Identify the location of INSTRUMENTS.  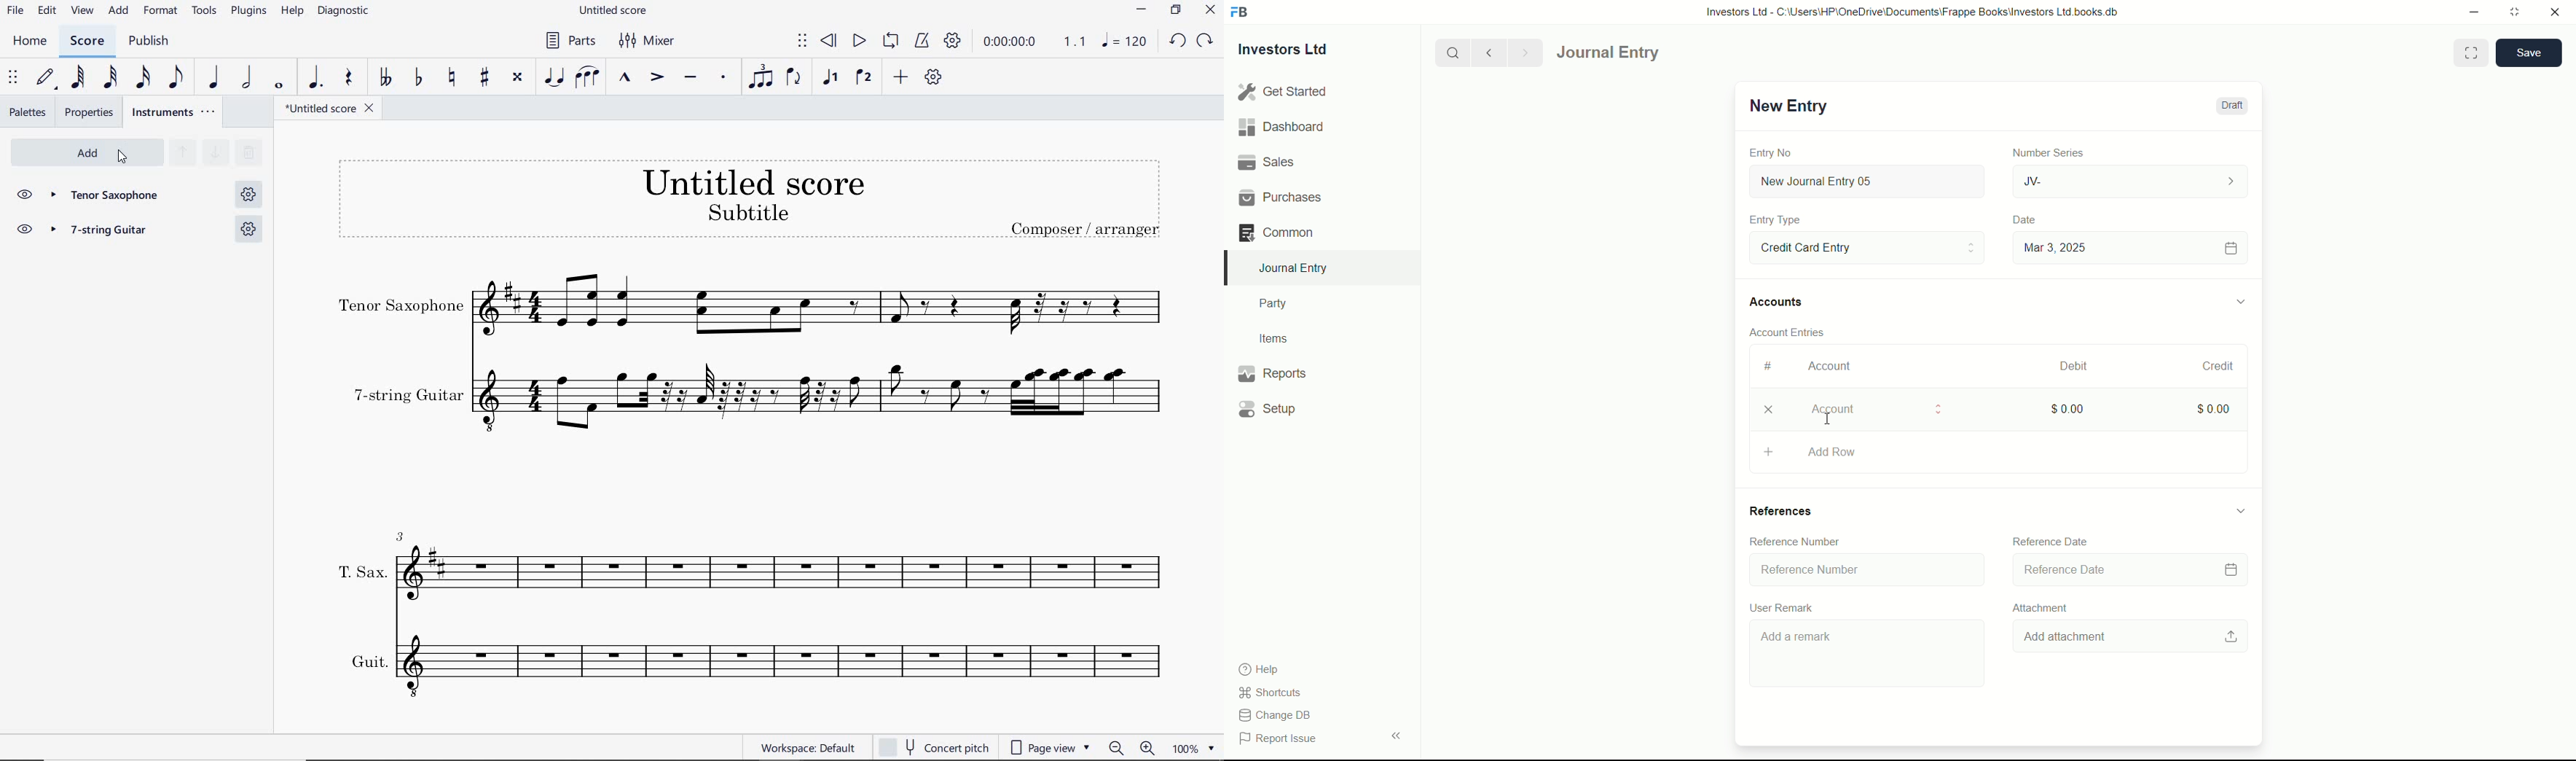
(175, 112).